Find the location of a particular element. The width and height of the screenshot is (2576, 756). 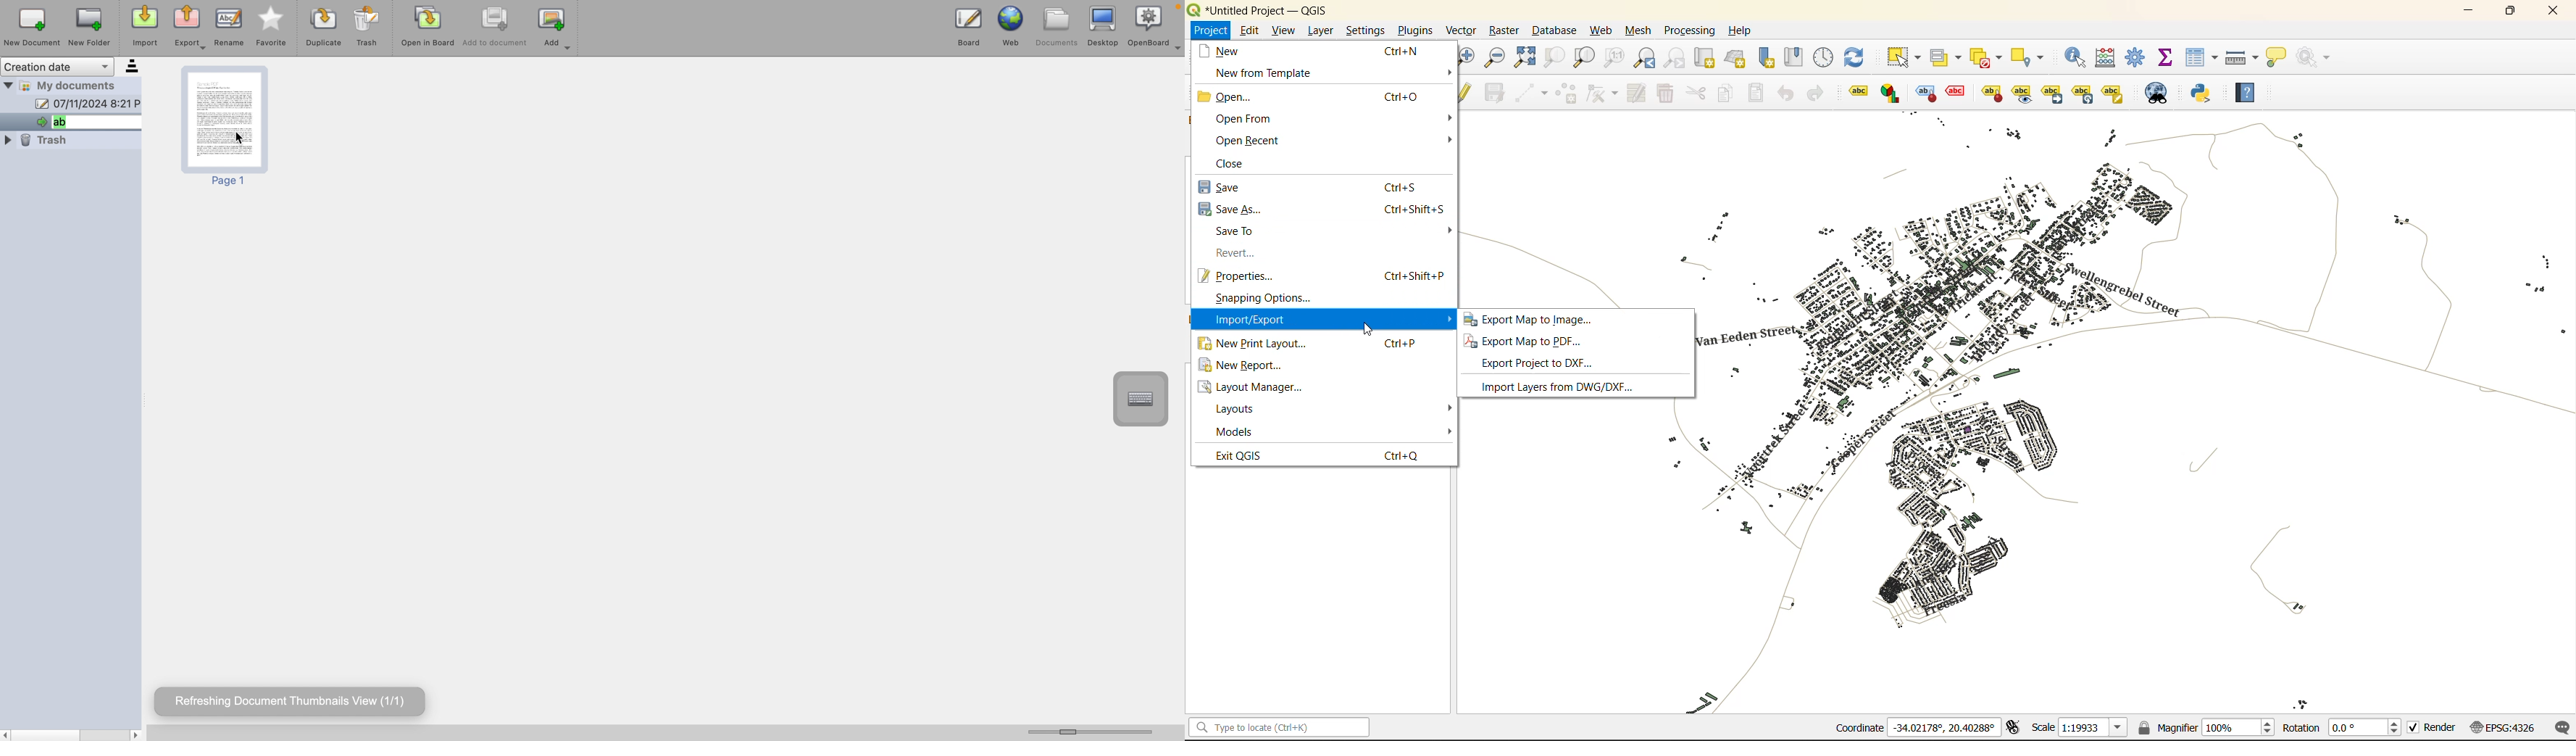

settings is located at coordinates (1367, 31).